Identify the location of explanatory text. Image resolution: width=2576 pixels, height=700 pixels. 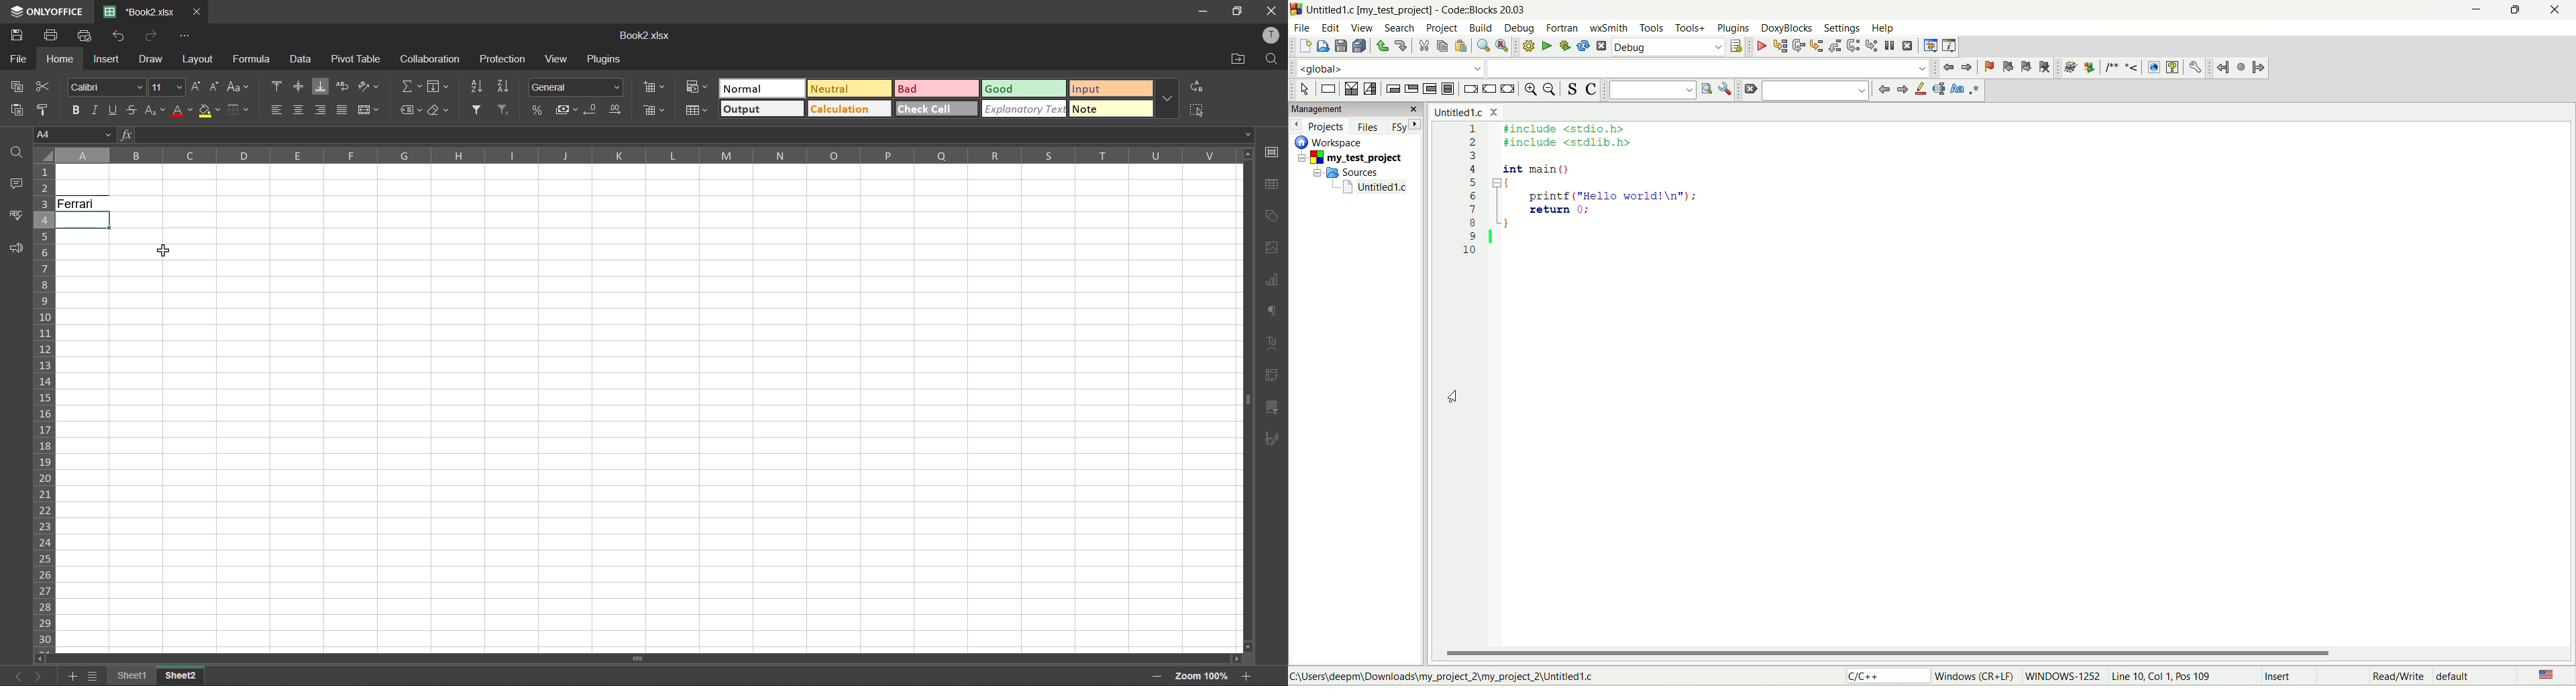
(1024, 109).